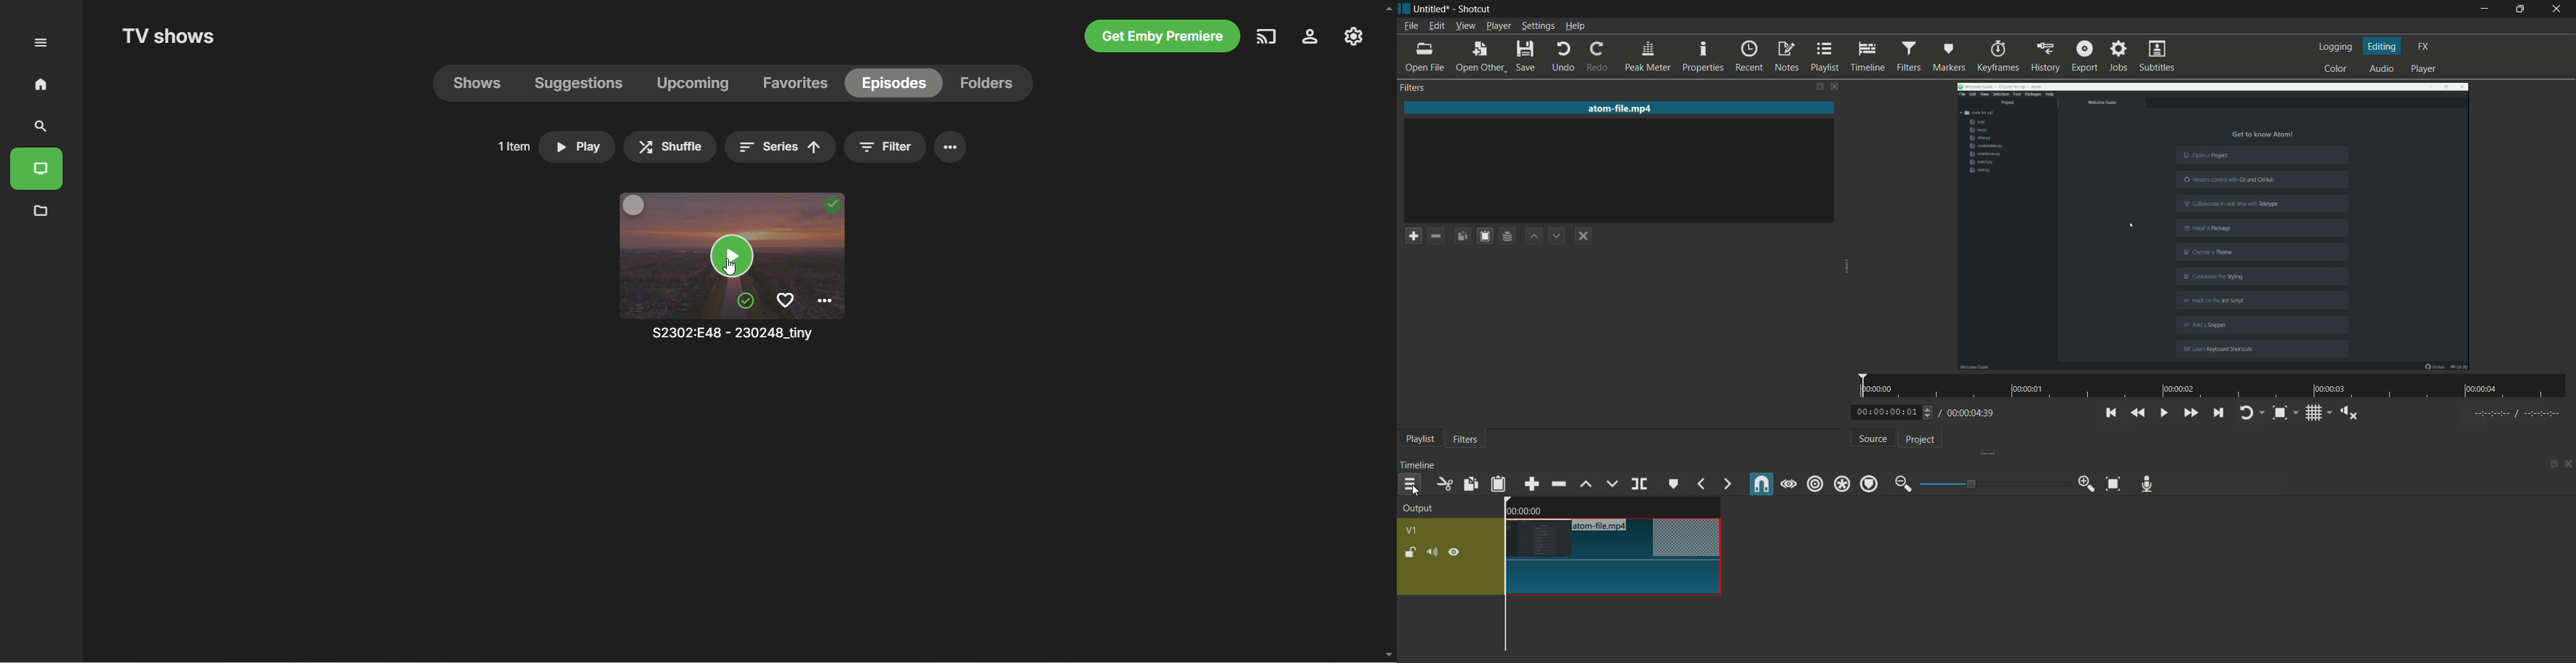 The width and height of the screenshot is (2576, 672). I want to click on player menu, so click(1499, 26).